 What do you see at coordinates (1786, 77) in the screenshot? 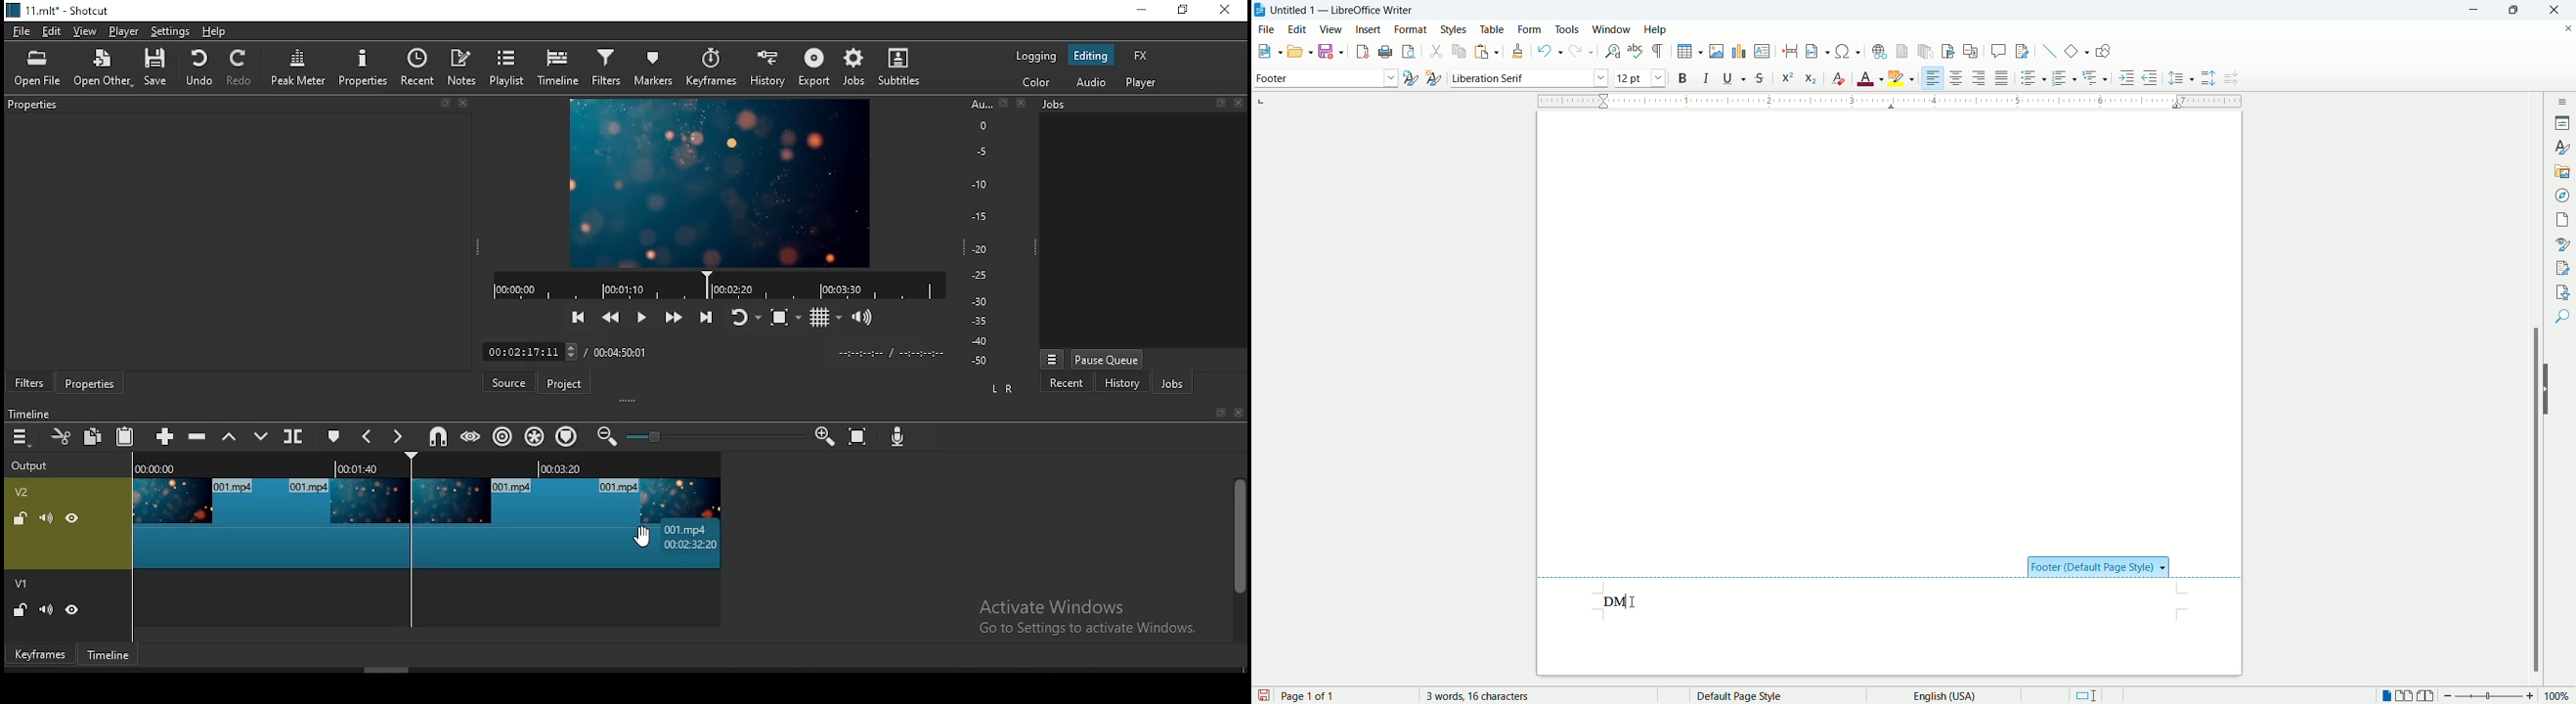
I see `superscript` at bounding box center [1786, 77].